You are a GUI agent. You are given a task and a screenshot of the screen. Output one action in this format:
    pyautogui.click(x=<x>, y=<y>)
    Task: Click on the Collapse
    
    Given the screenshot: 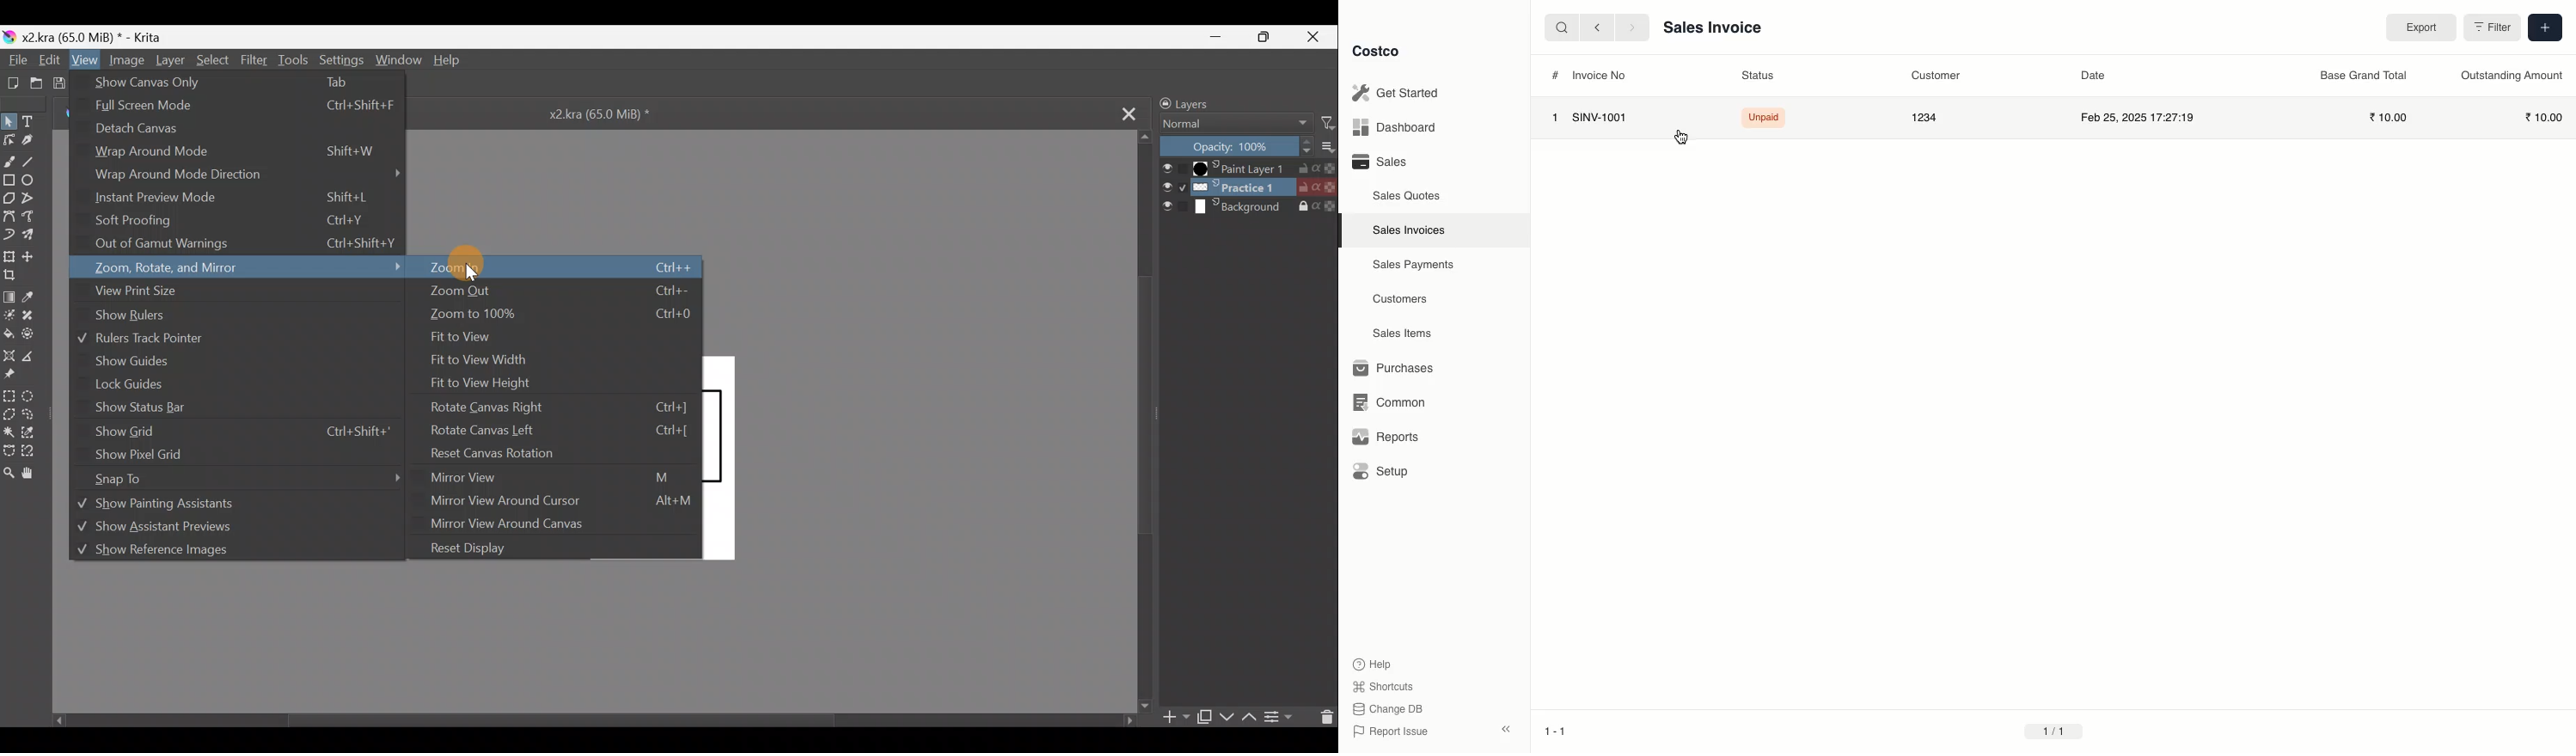 What is the action you would take?
    pyautogui.click(x=1505, y=729)
    